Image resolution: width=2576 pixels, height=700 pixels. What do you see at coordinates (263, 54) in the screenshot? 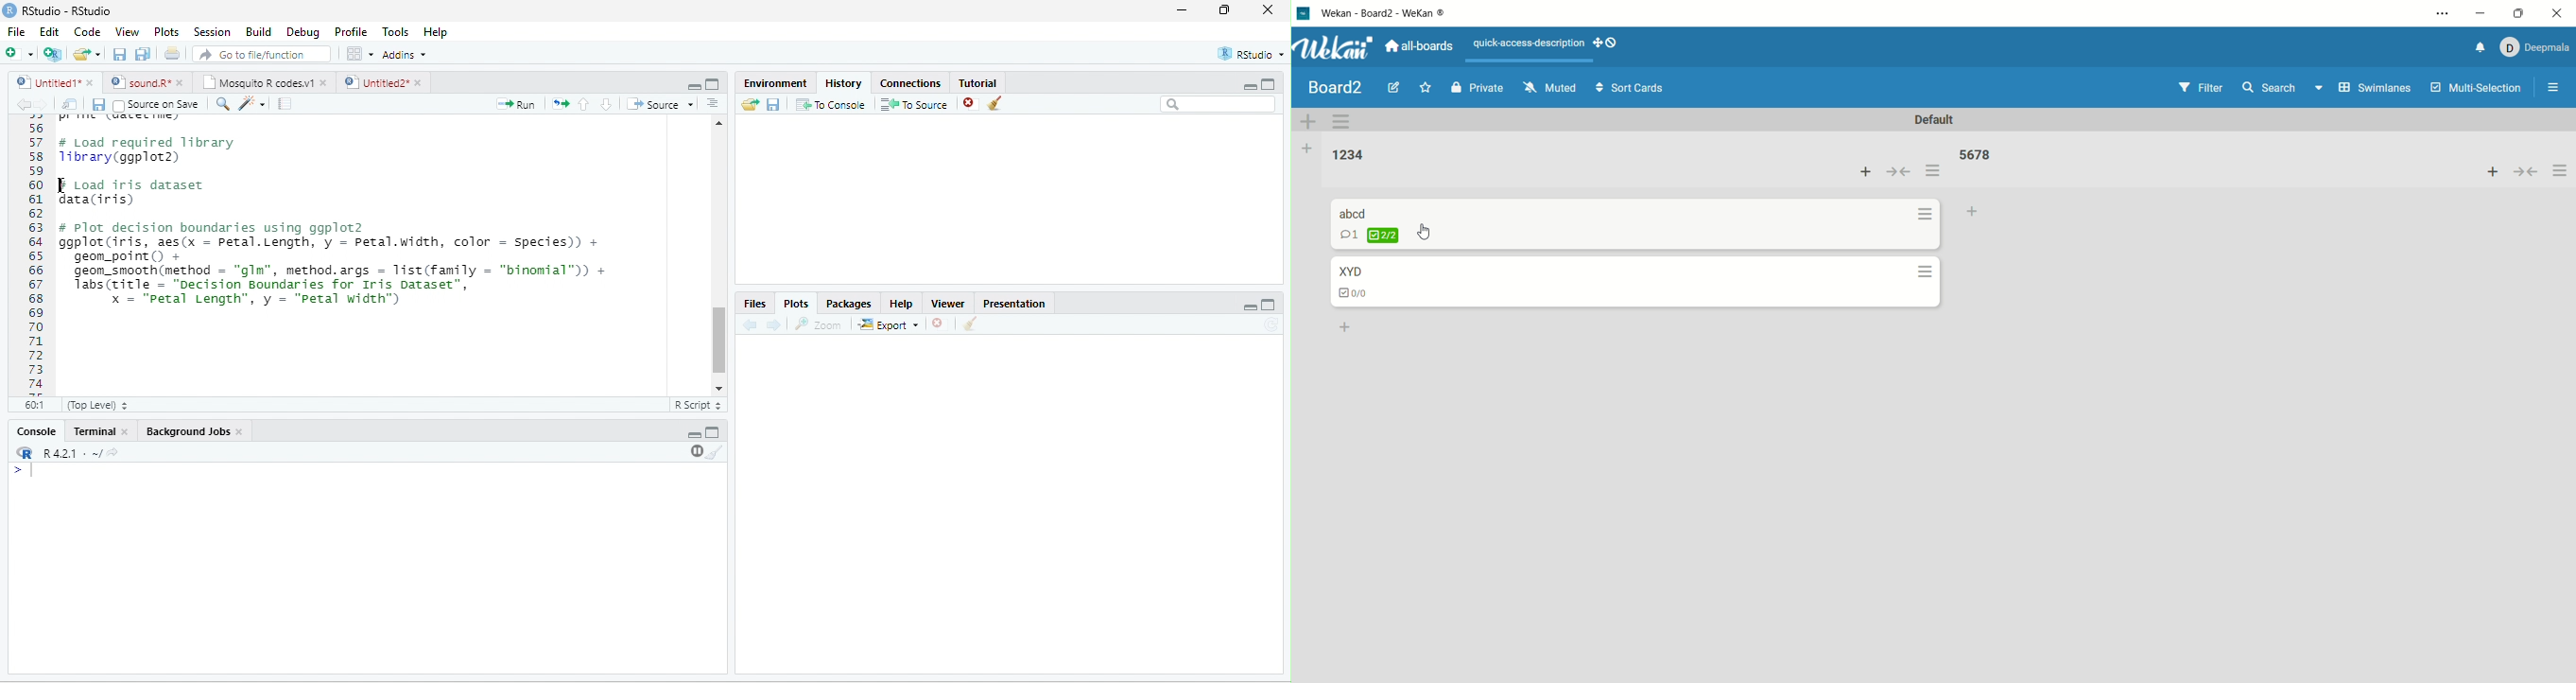
I see `search file` at bounding box center [263, 54].